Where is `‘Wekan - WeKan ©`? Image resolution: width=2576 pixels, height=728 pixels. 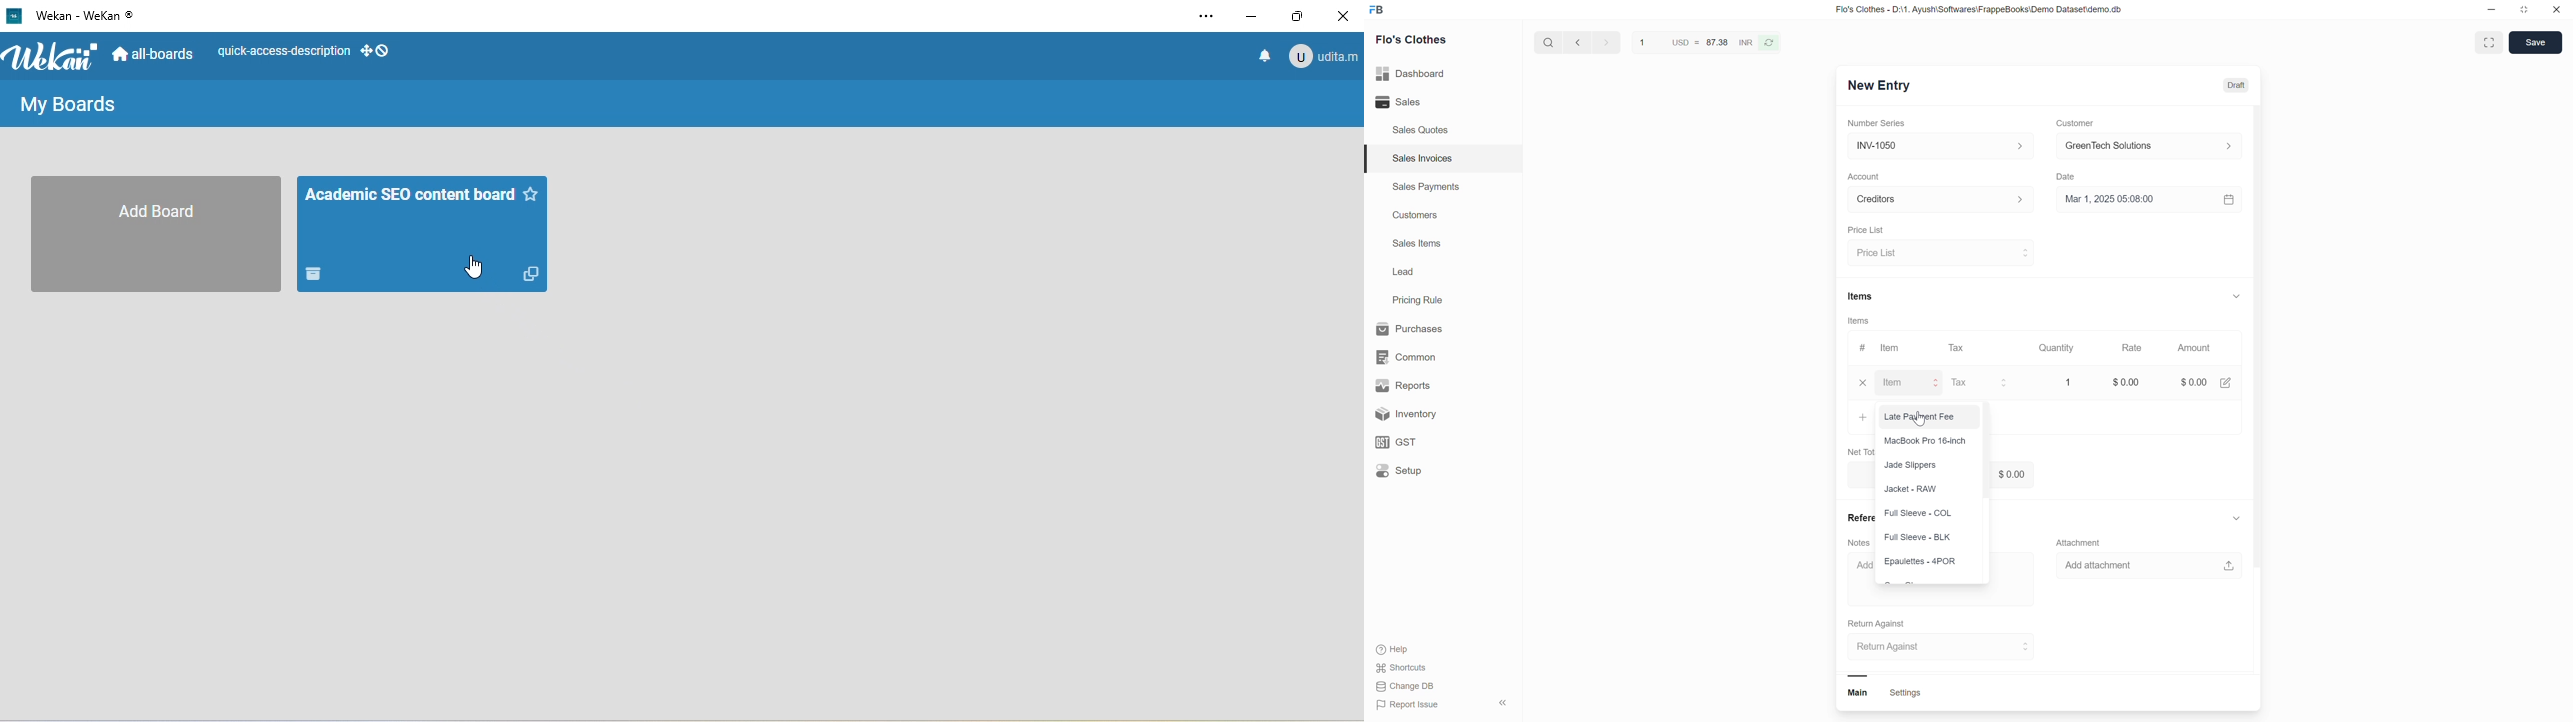
‘Wekan - WeKan © is located at coordinates (86, 15).